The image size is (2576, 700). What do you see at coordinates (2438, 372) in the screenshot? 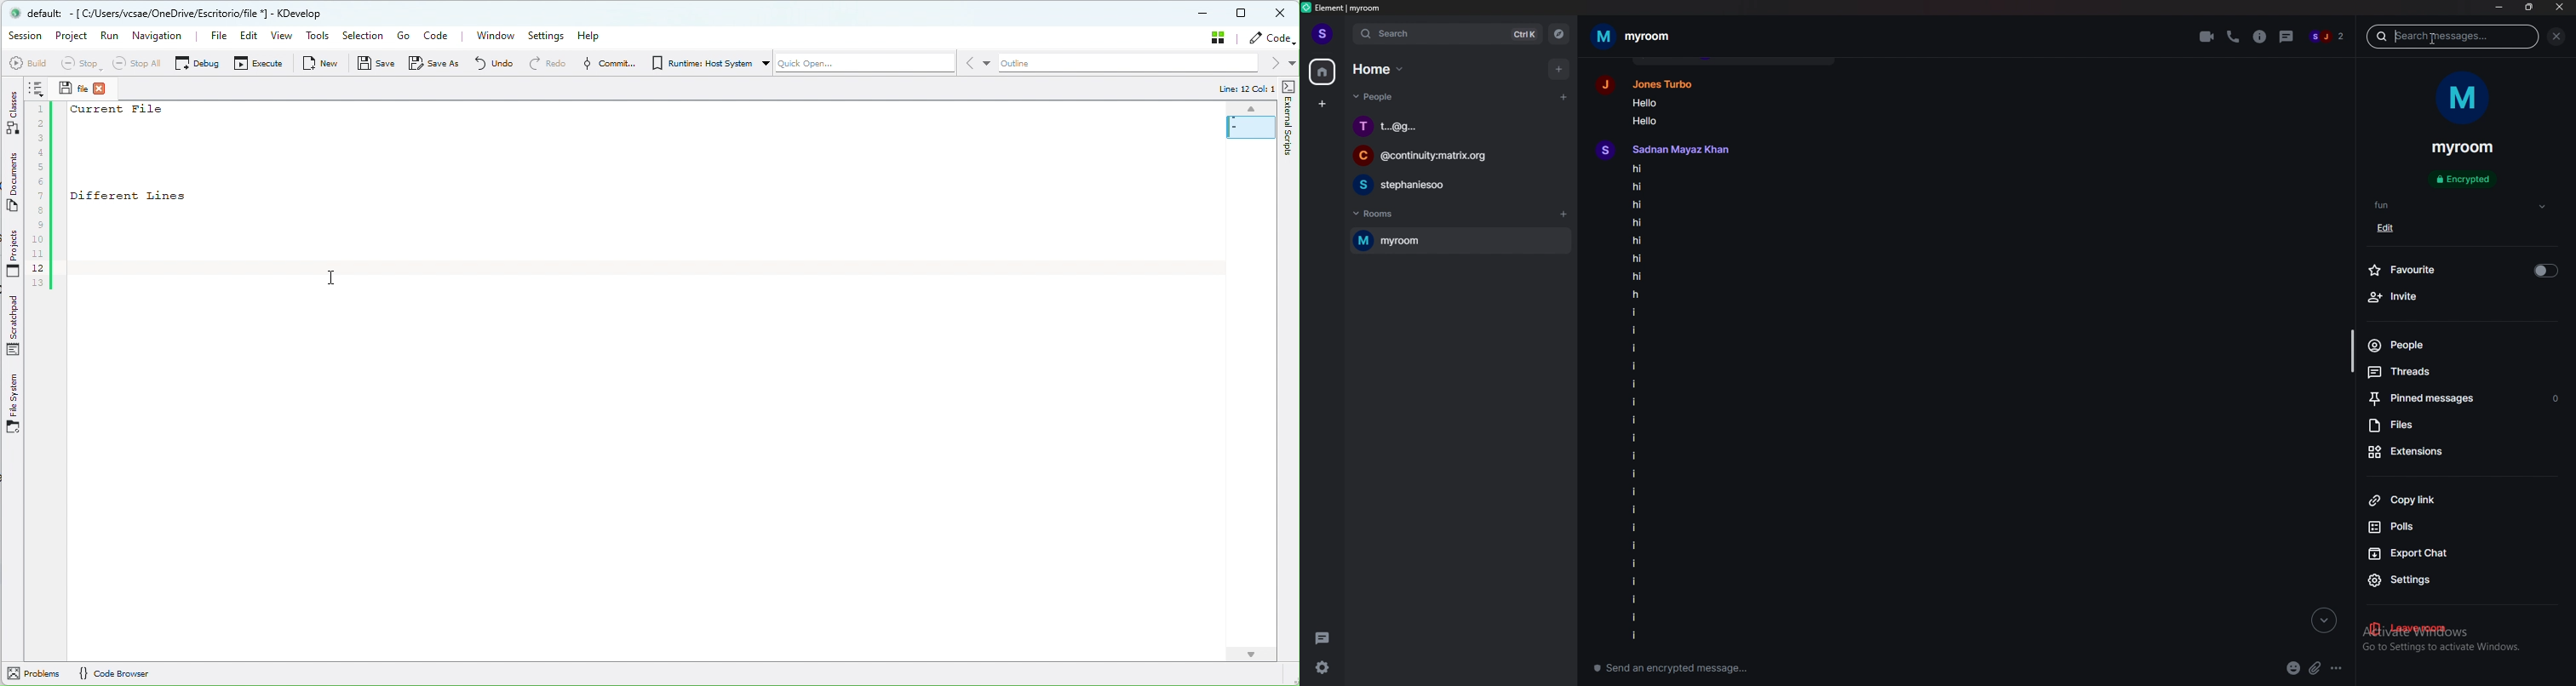
I see `threads` at bounding box center [2438, 372].